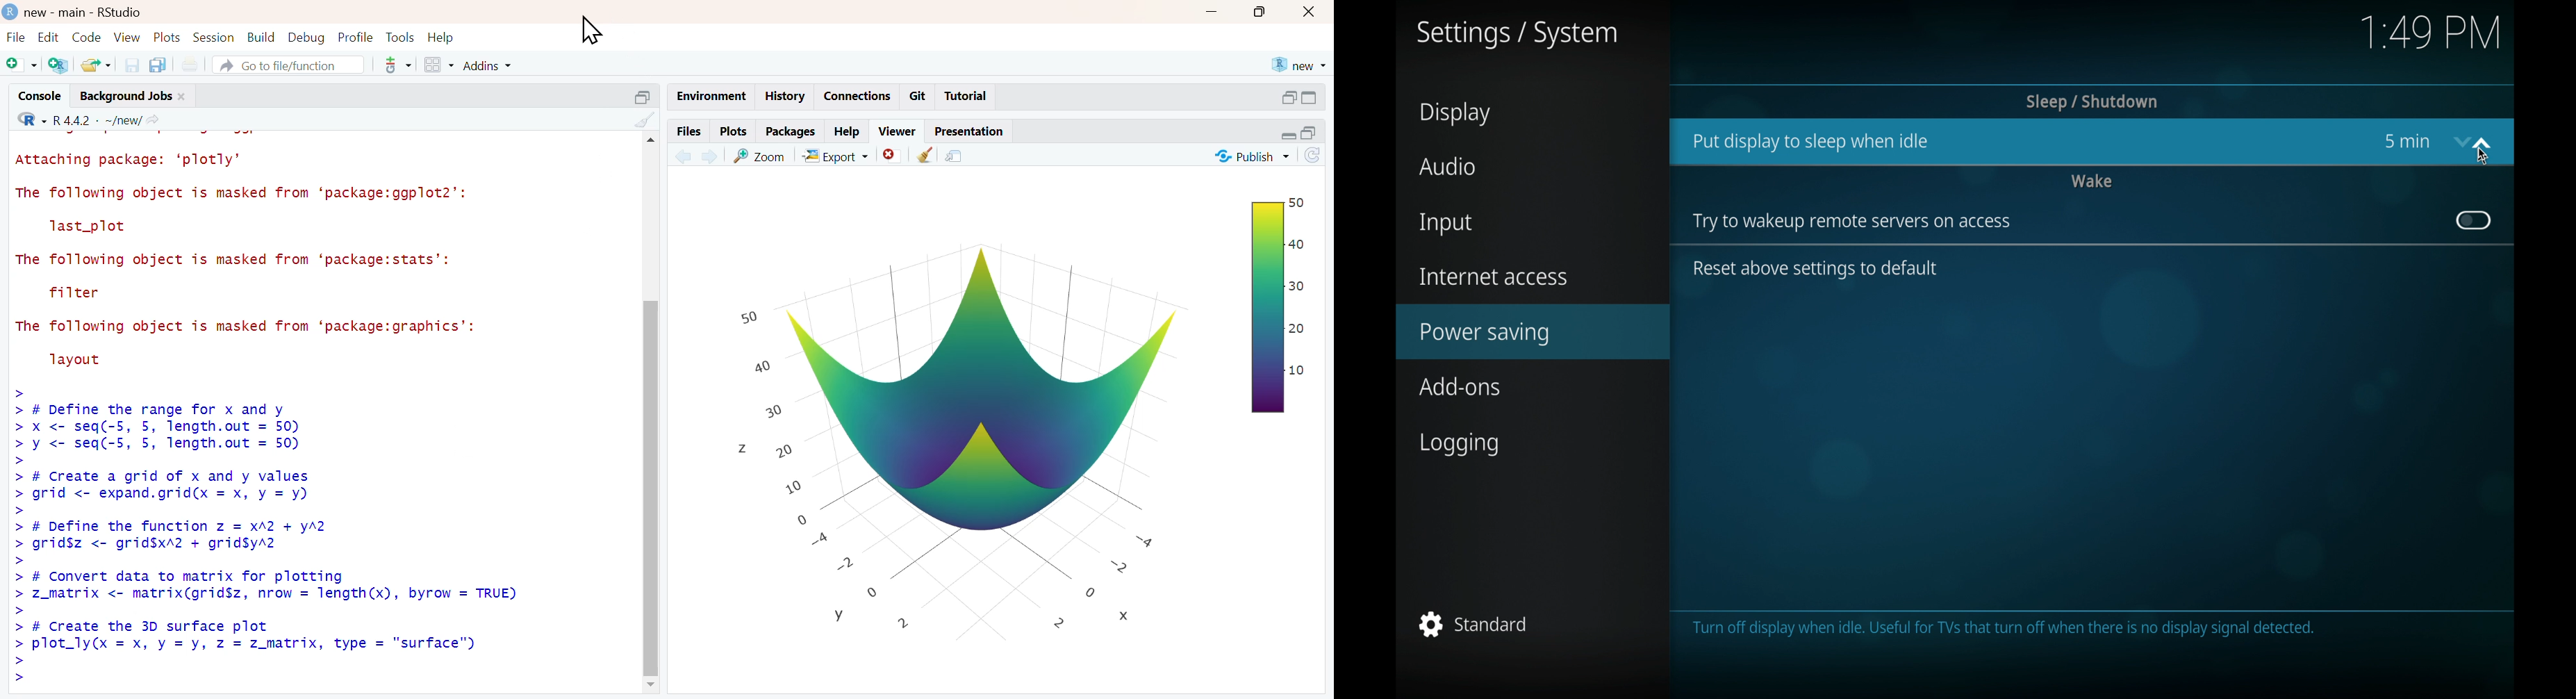  Describe the element at coordinates (21, 559) in the screenshot. I see `prompt cursor` at that location.